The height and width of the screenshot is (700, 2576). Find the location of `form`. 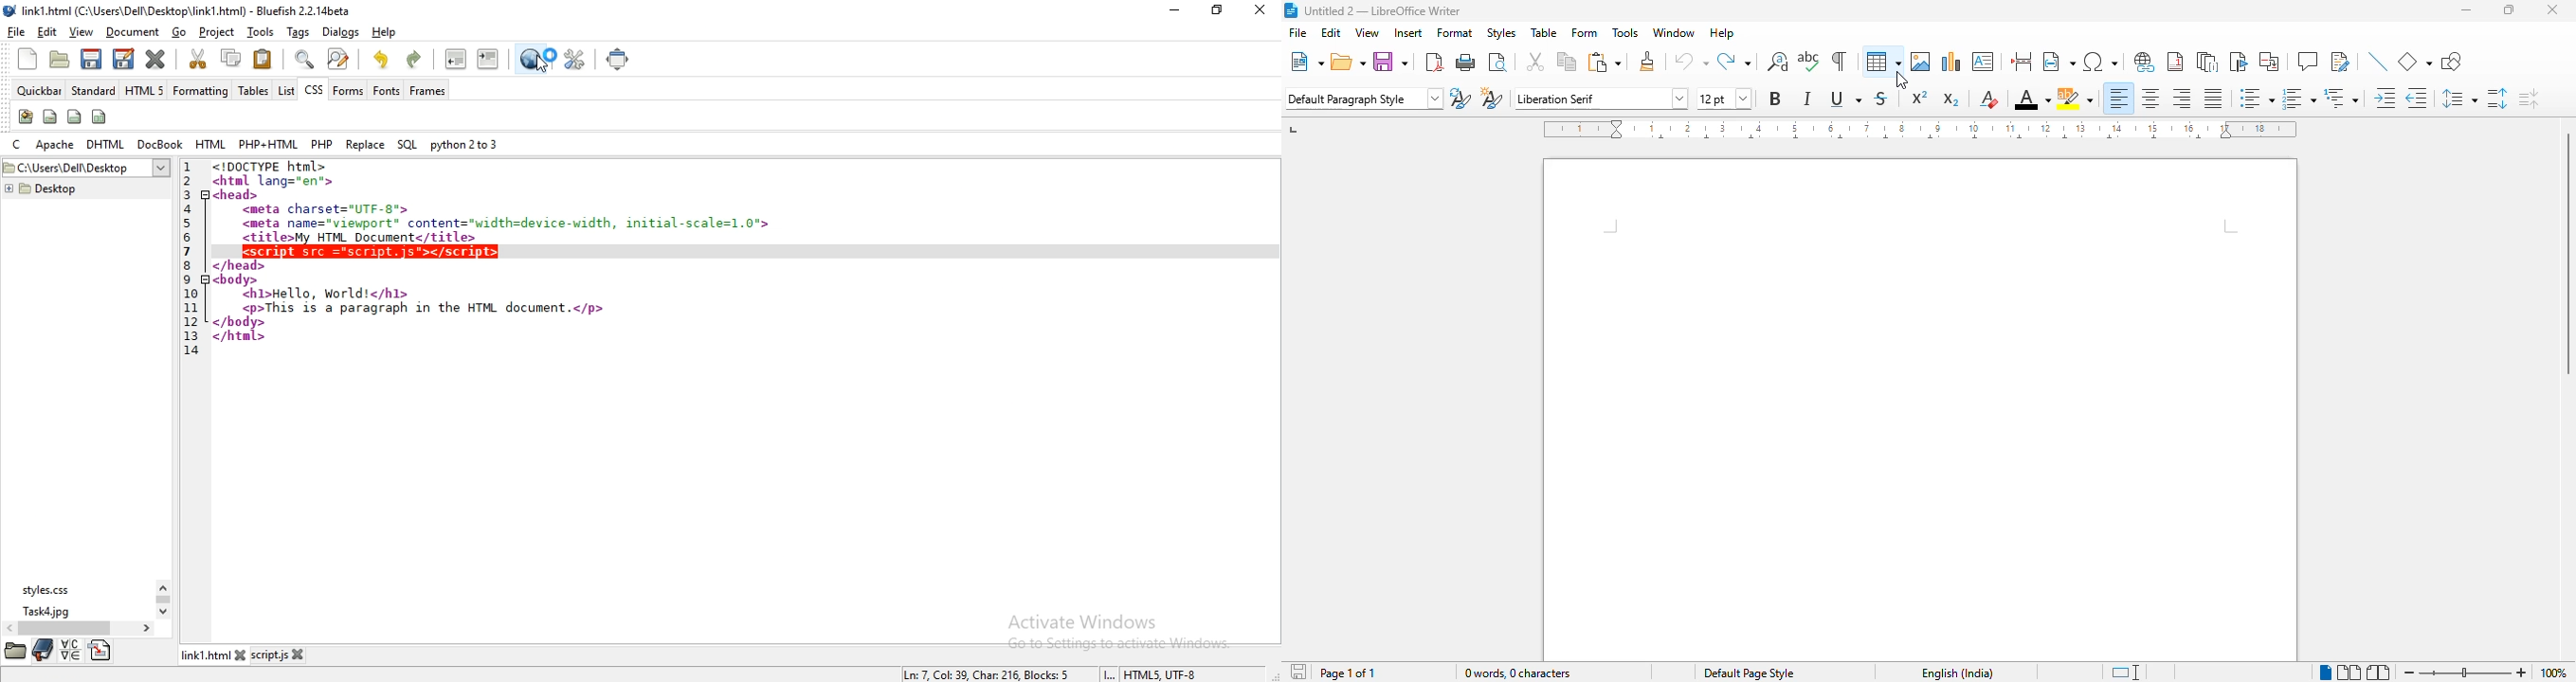

form is located at coordinates (1584, 33).